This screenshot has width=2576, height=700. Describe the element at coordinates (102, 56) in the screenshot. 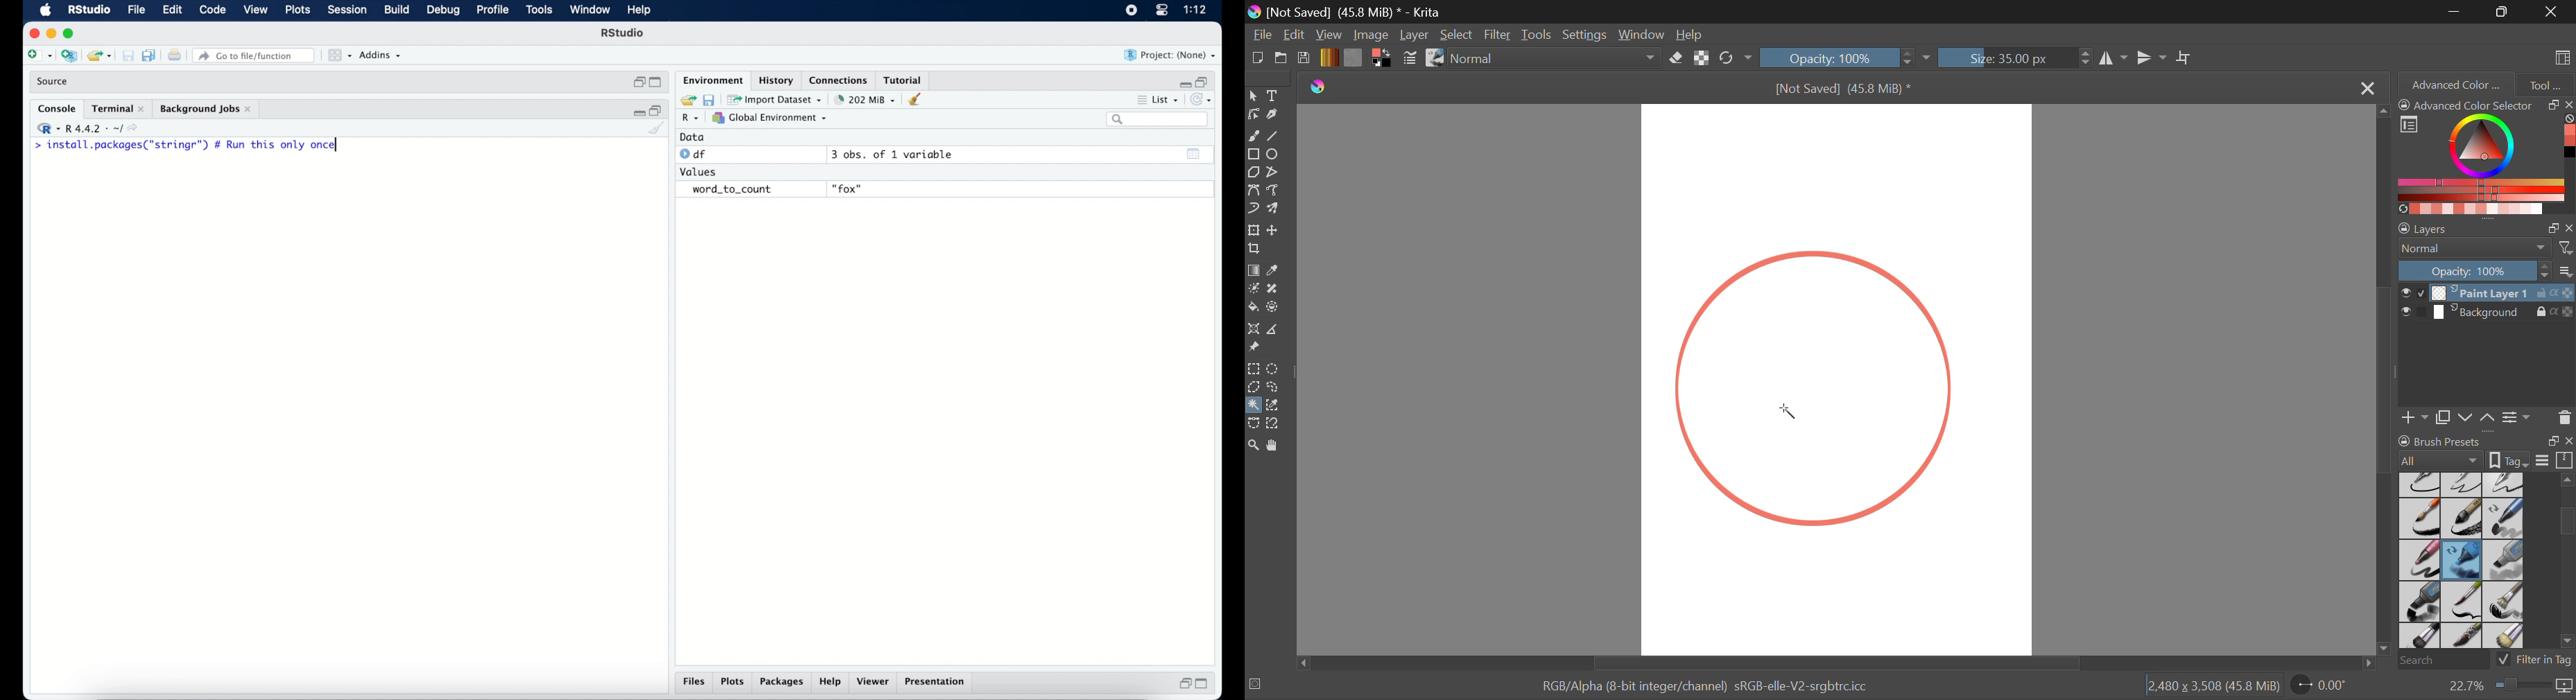

I see `load existing project` at that location.